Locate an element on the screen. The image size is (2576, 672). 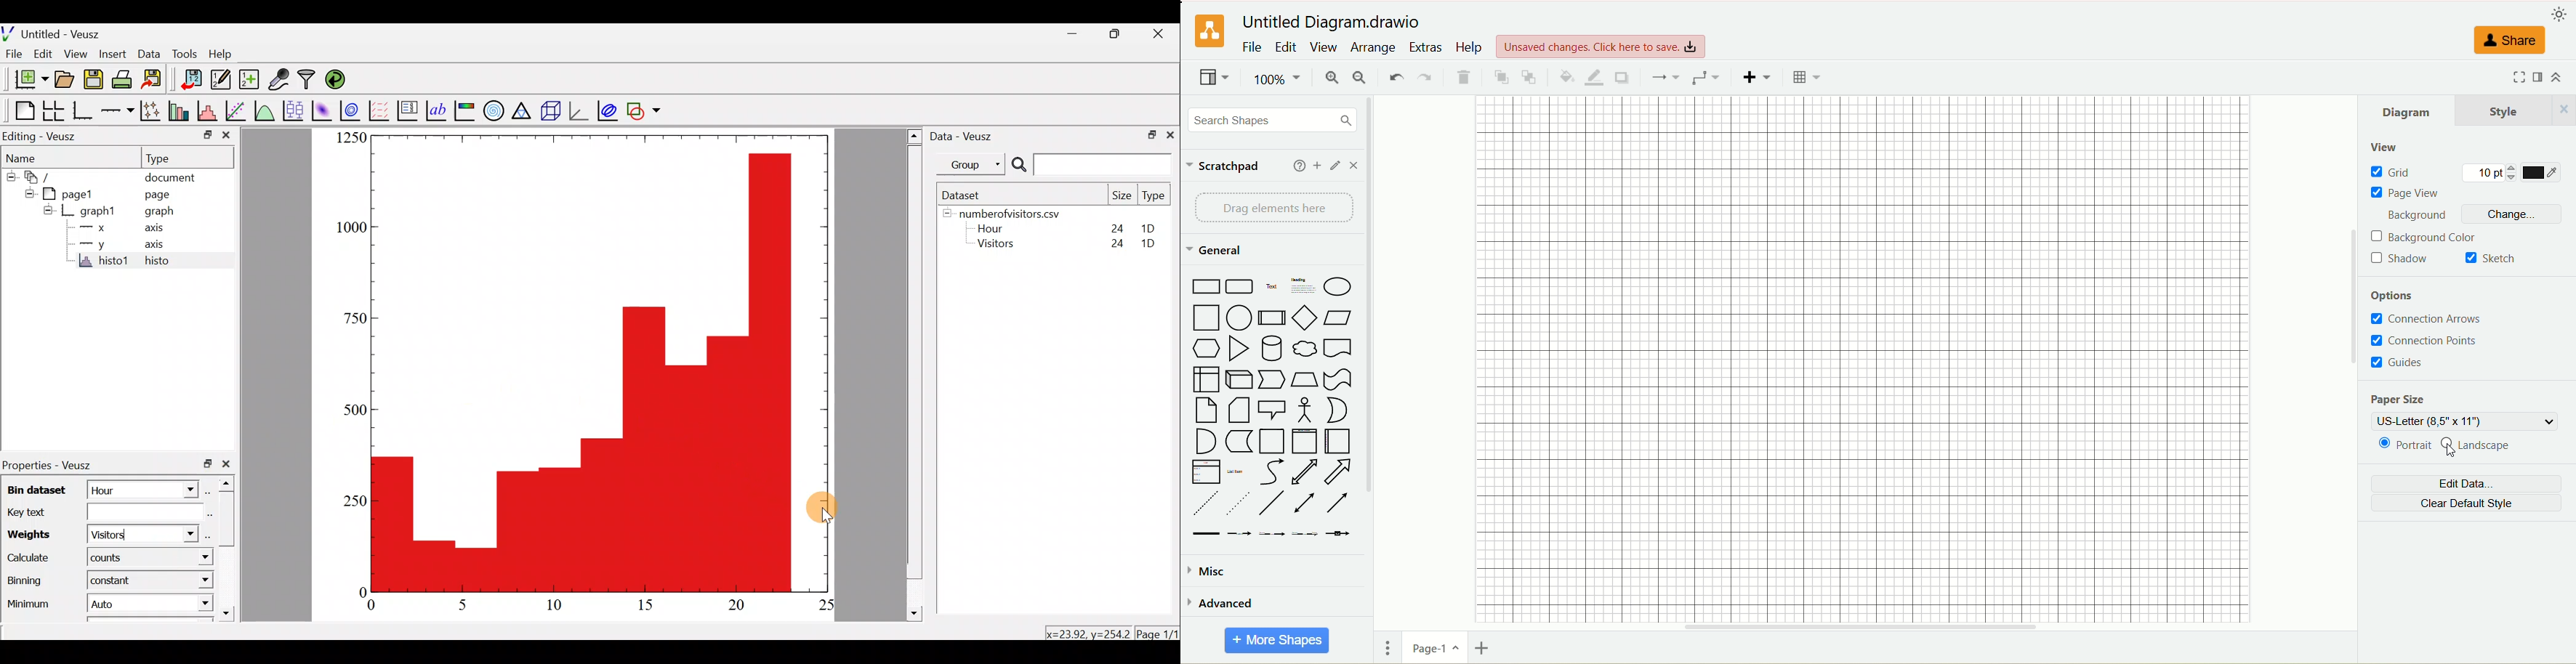
horizontal scroll bar is located at coordinates (1867, 624).